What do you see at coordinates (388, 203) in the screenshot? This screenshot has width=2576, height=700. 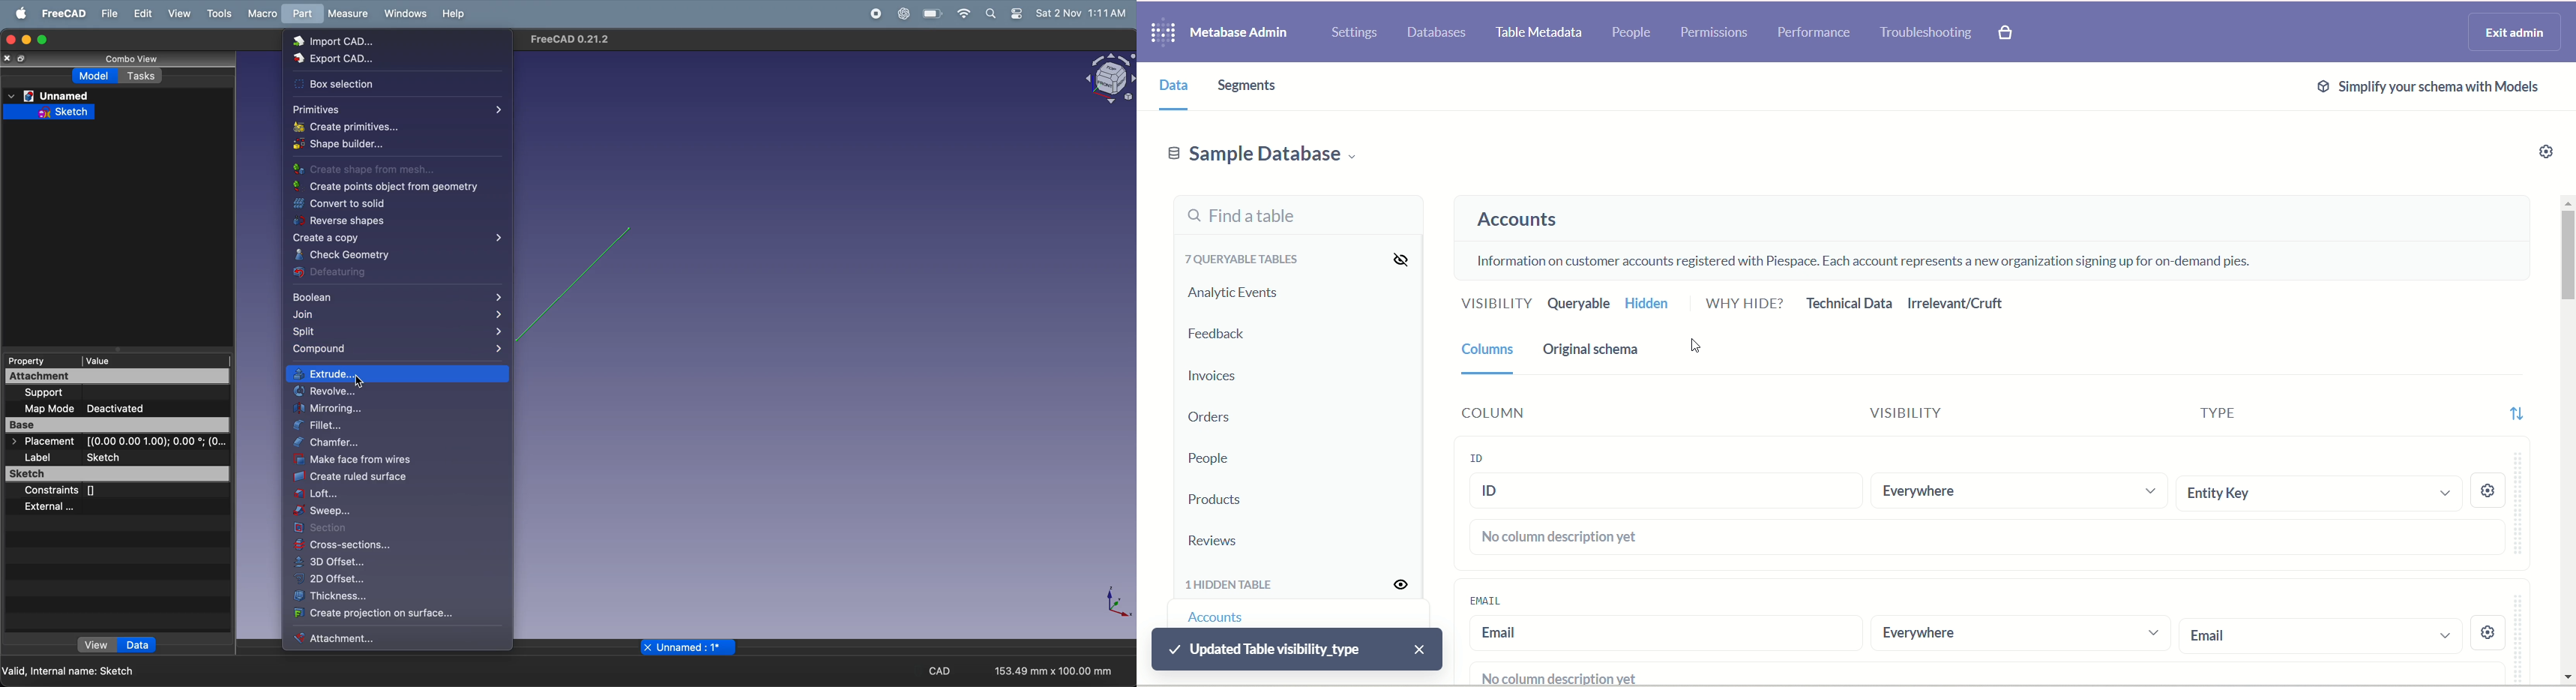 I see `convert to solid` at bounding box center [388, 203].